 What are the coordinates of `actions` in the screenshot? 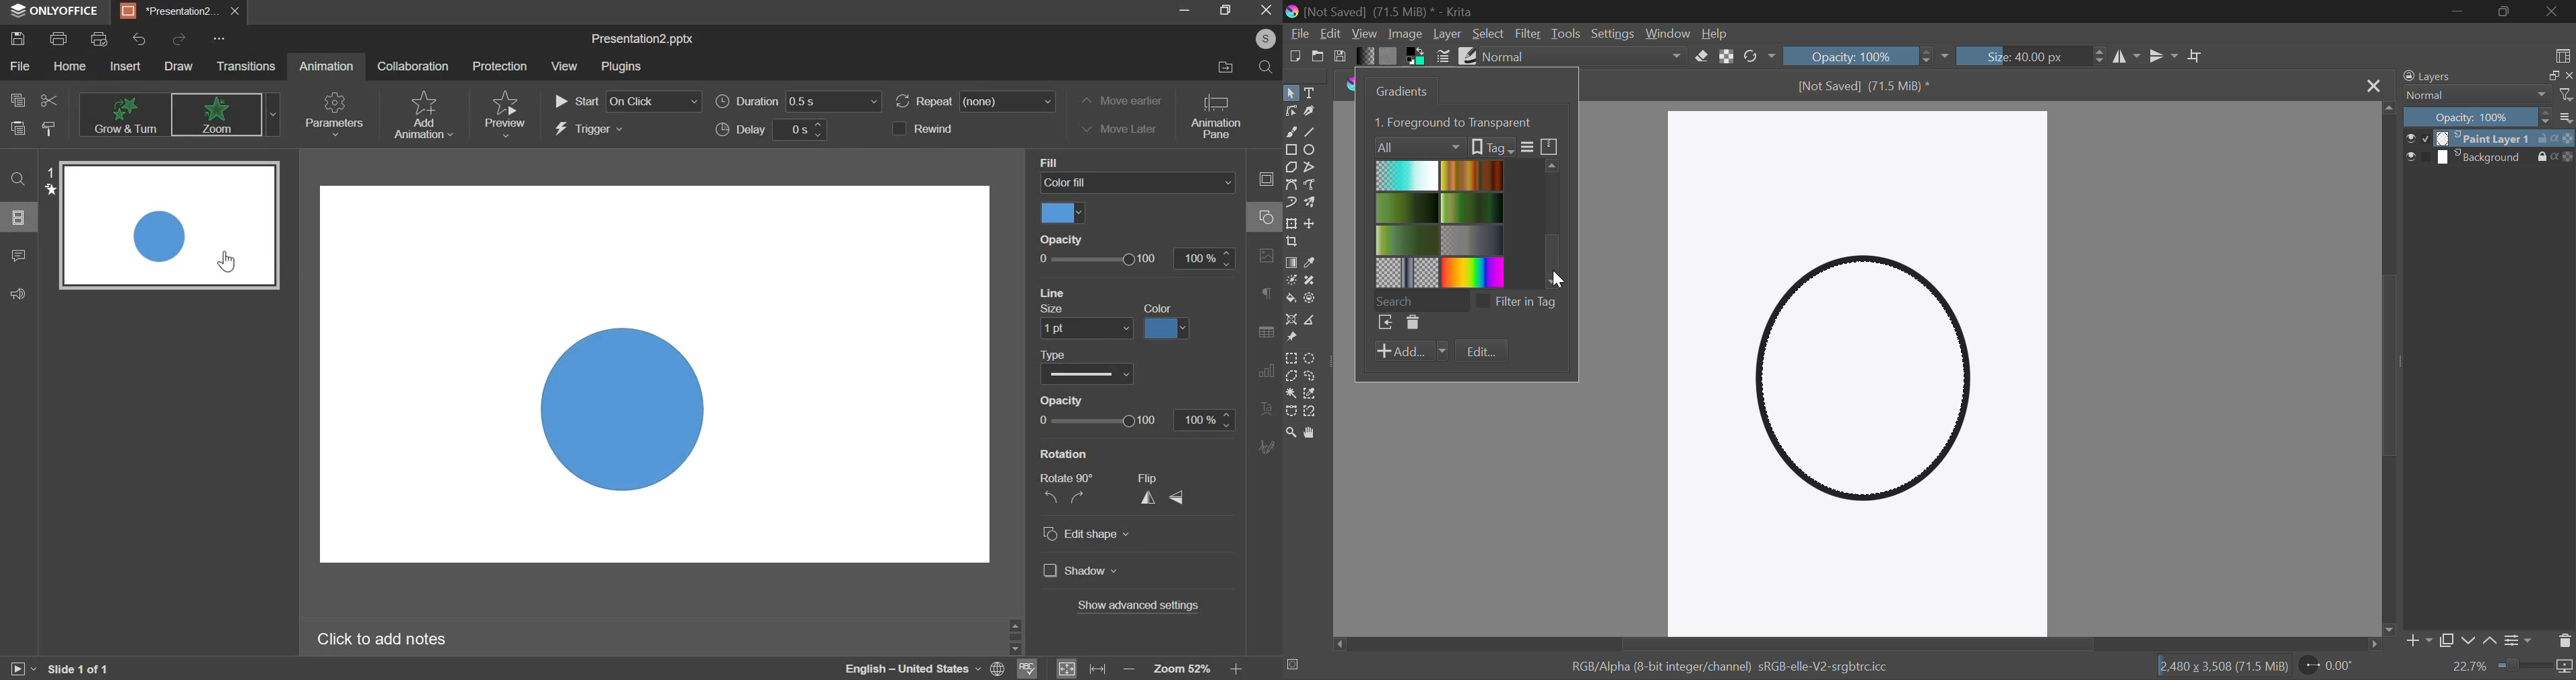 It's located at (2555, 139).